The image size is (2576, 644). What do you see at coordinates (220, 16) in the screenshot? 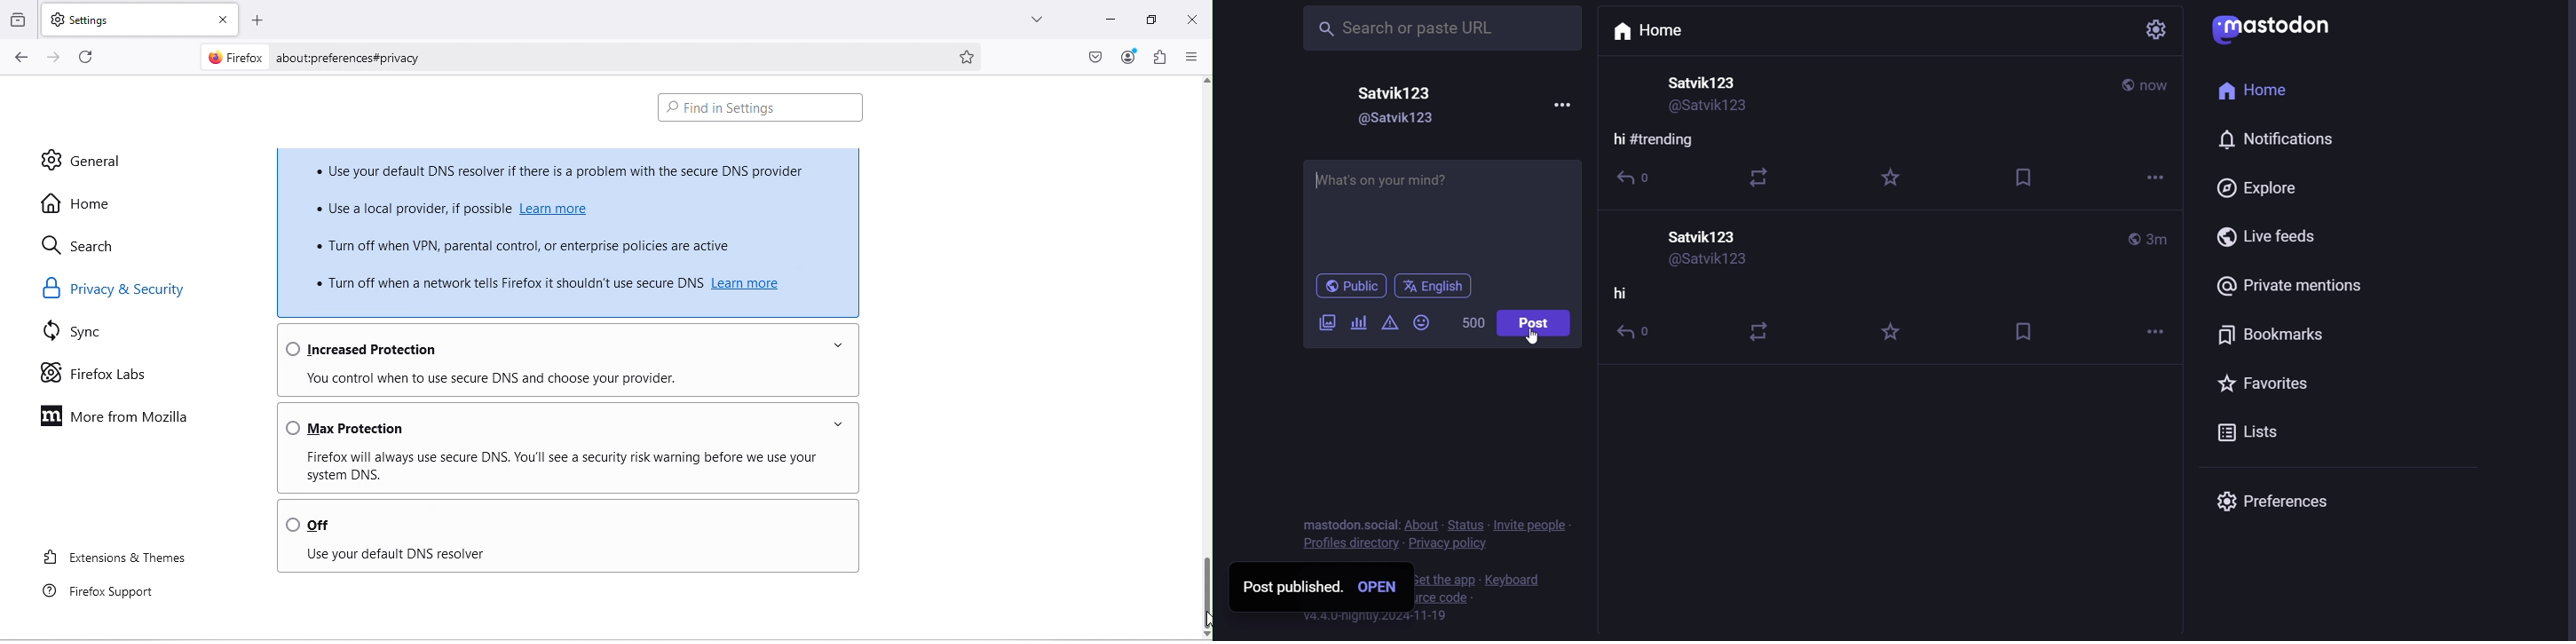
I see `close tab` at bounding box center [220, 16].